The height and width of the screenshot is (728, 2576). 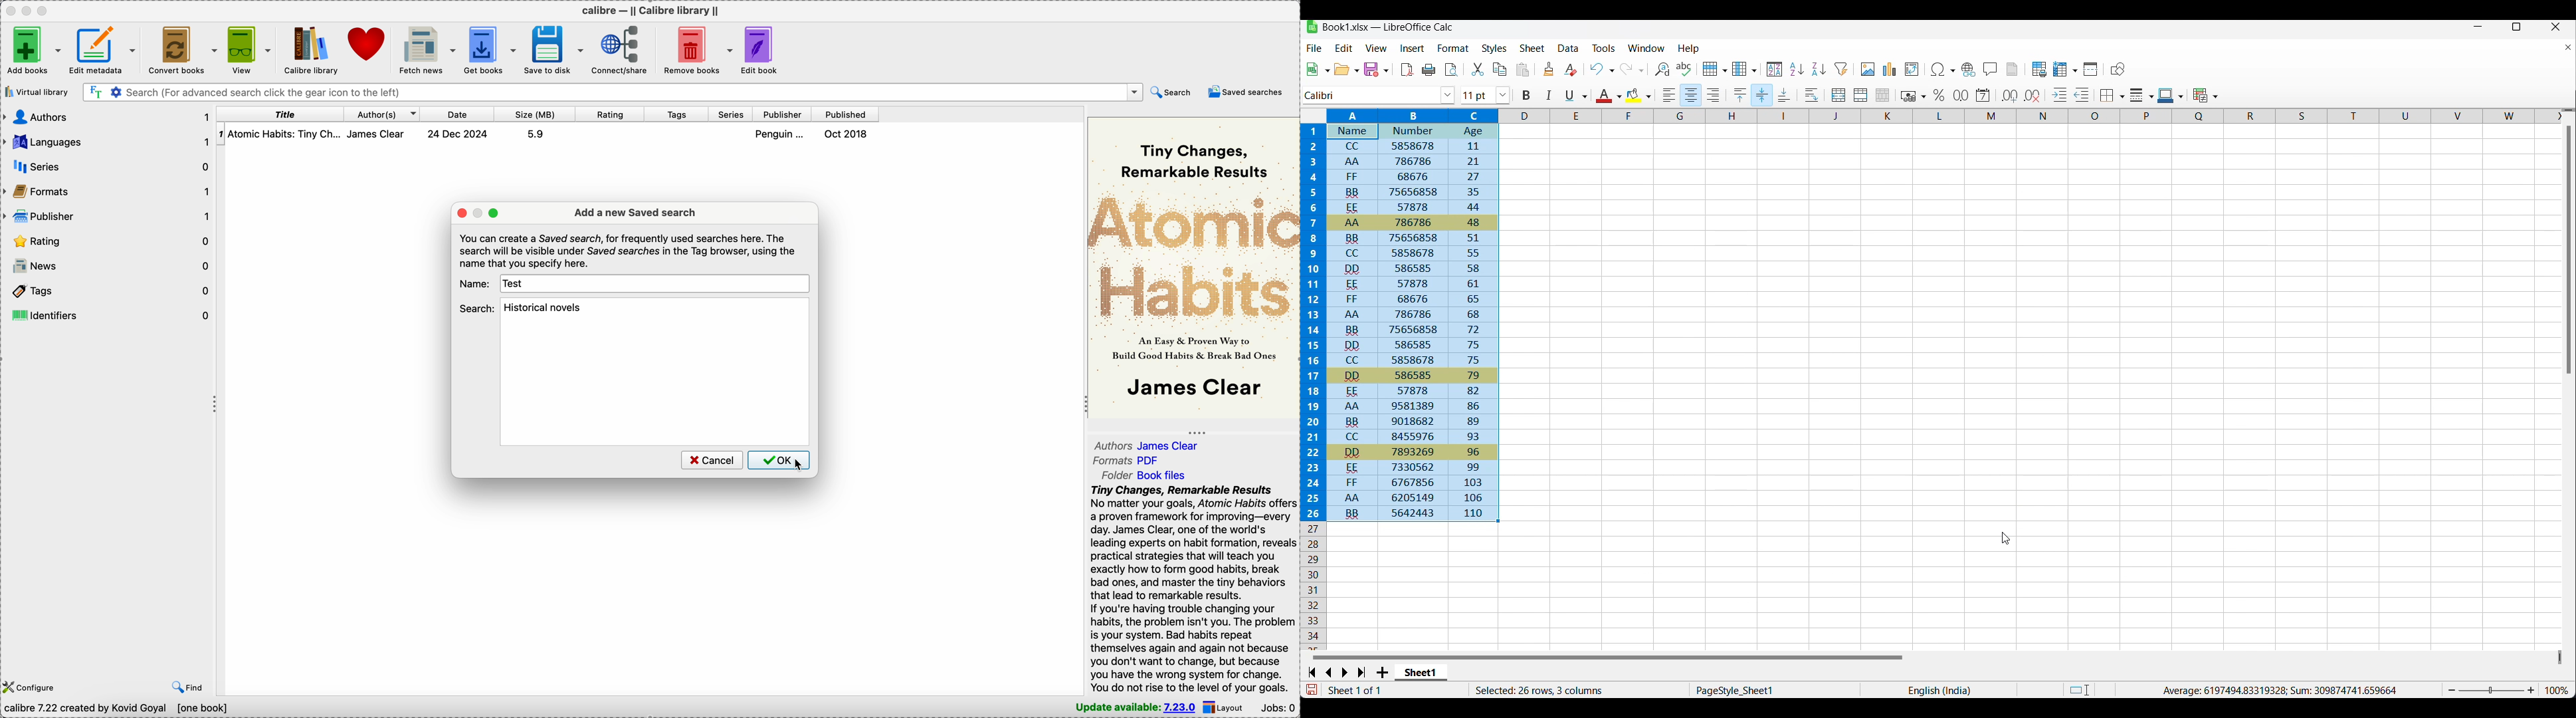 What do you see at coordinates (1569, 49) in the screenshot?
I see `Data menu` at bounding box center [1569, 49].